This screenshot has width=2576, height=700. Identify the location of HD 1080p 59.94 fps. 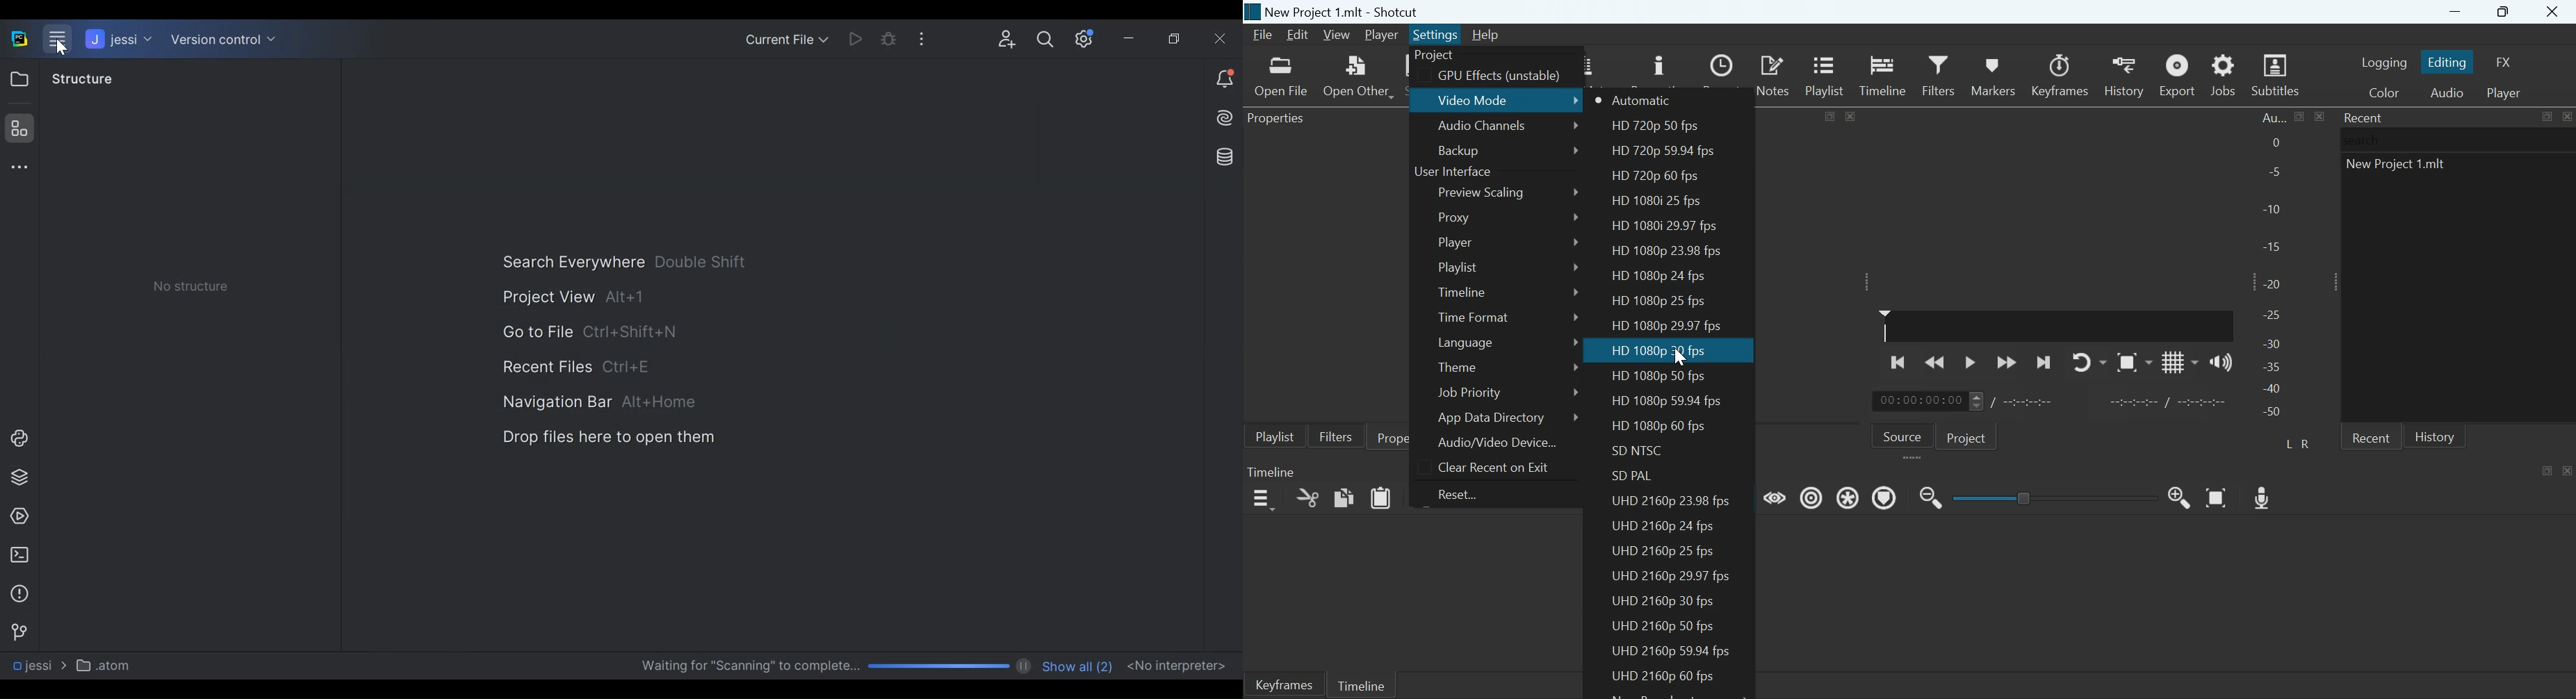
(1670, 400).